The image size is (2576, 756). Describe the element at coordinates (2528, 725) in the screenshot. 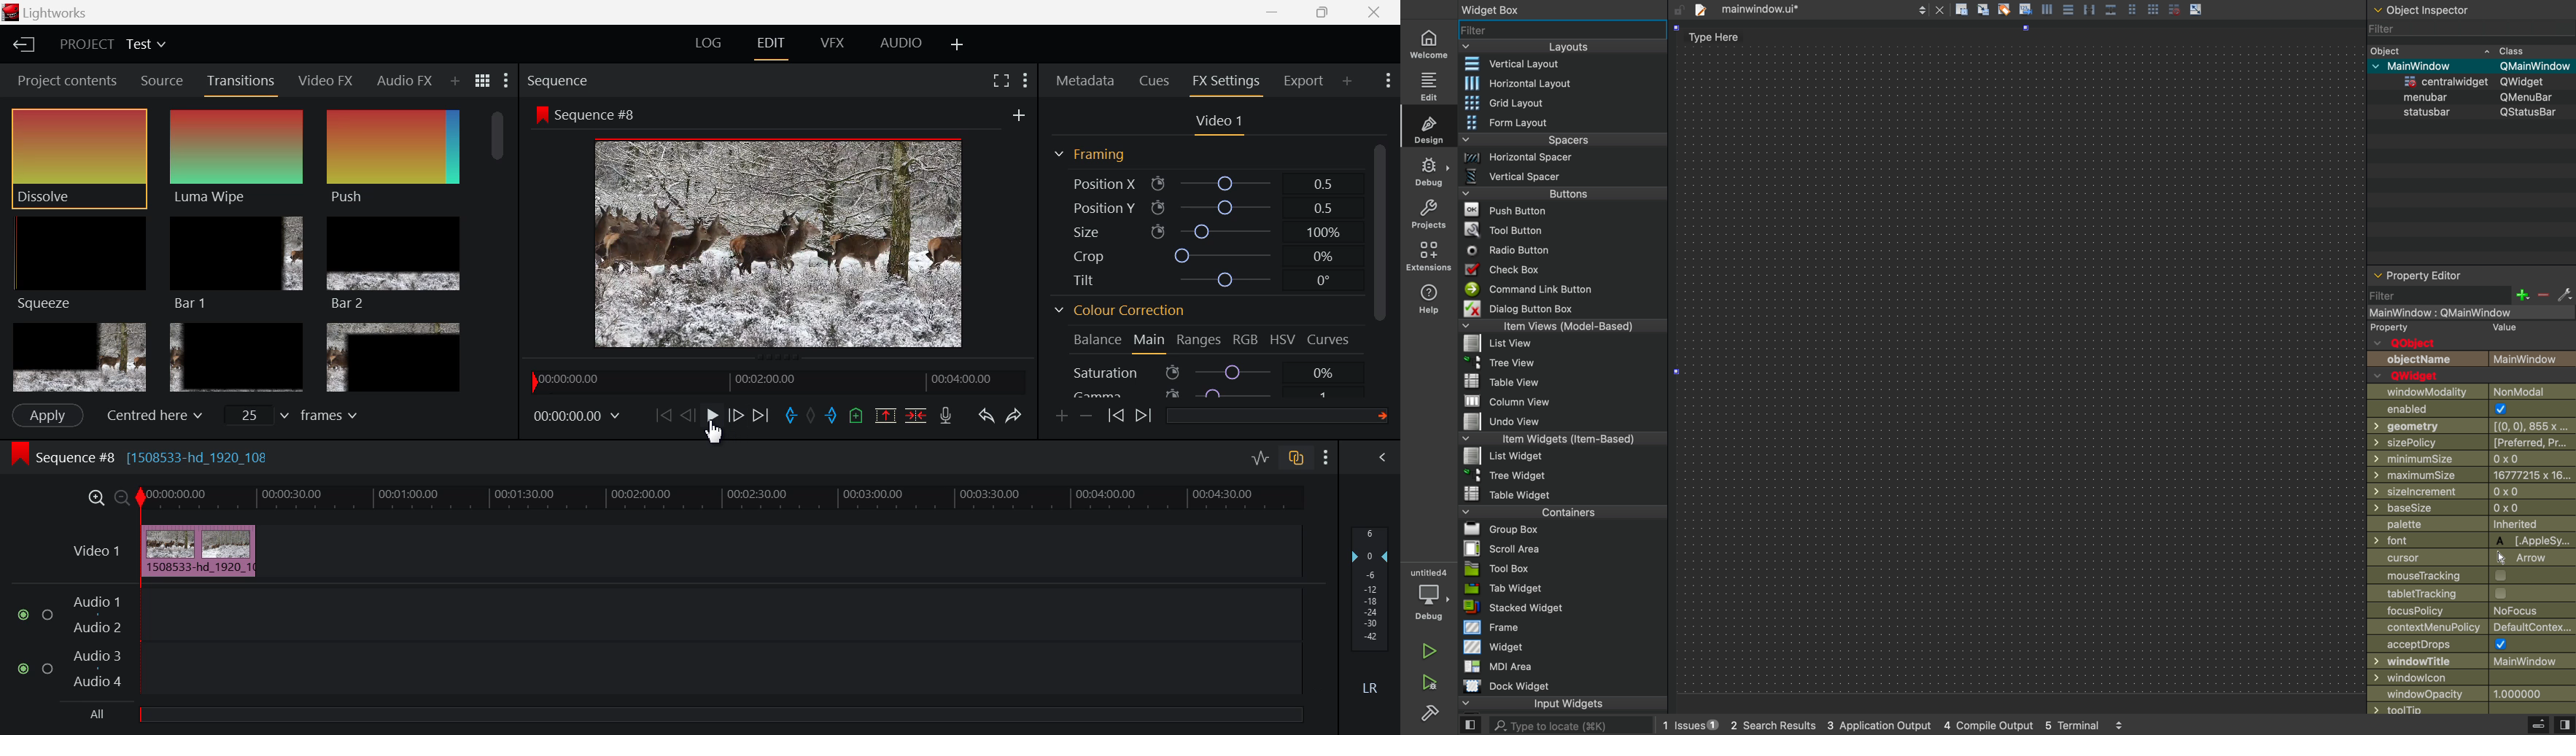

I see `debug menu` at that location.